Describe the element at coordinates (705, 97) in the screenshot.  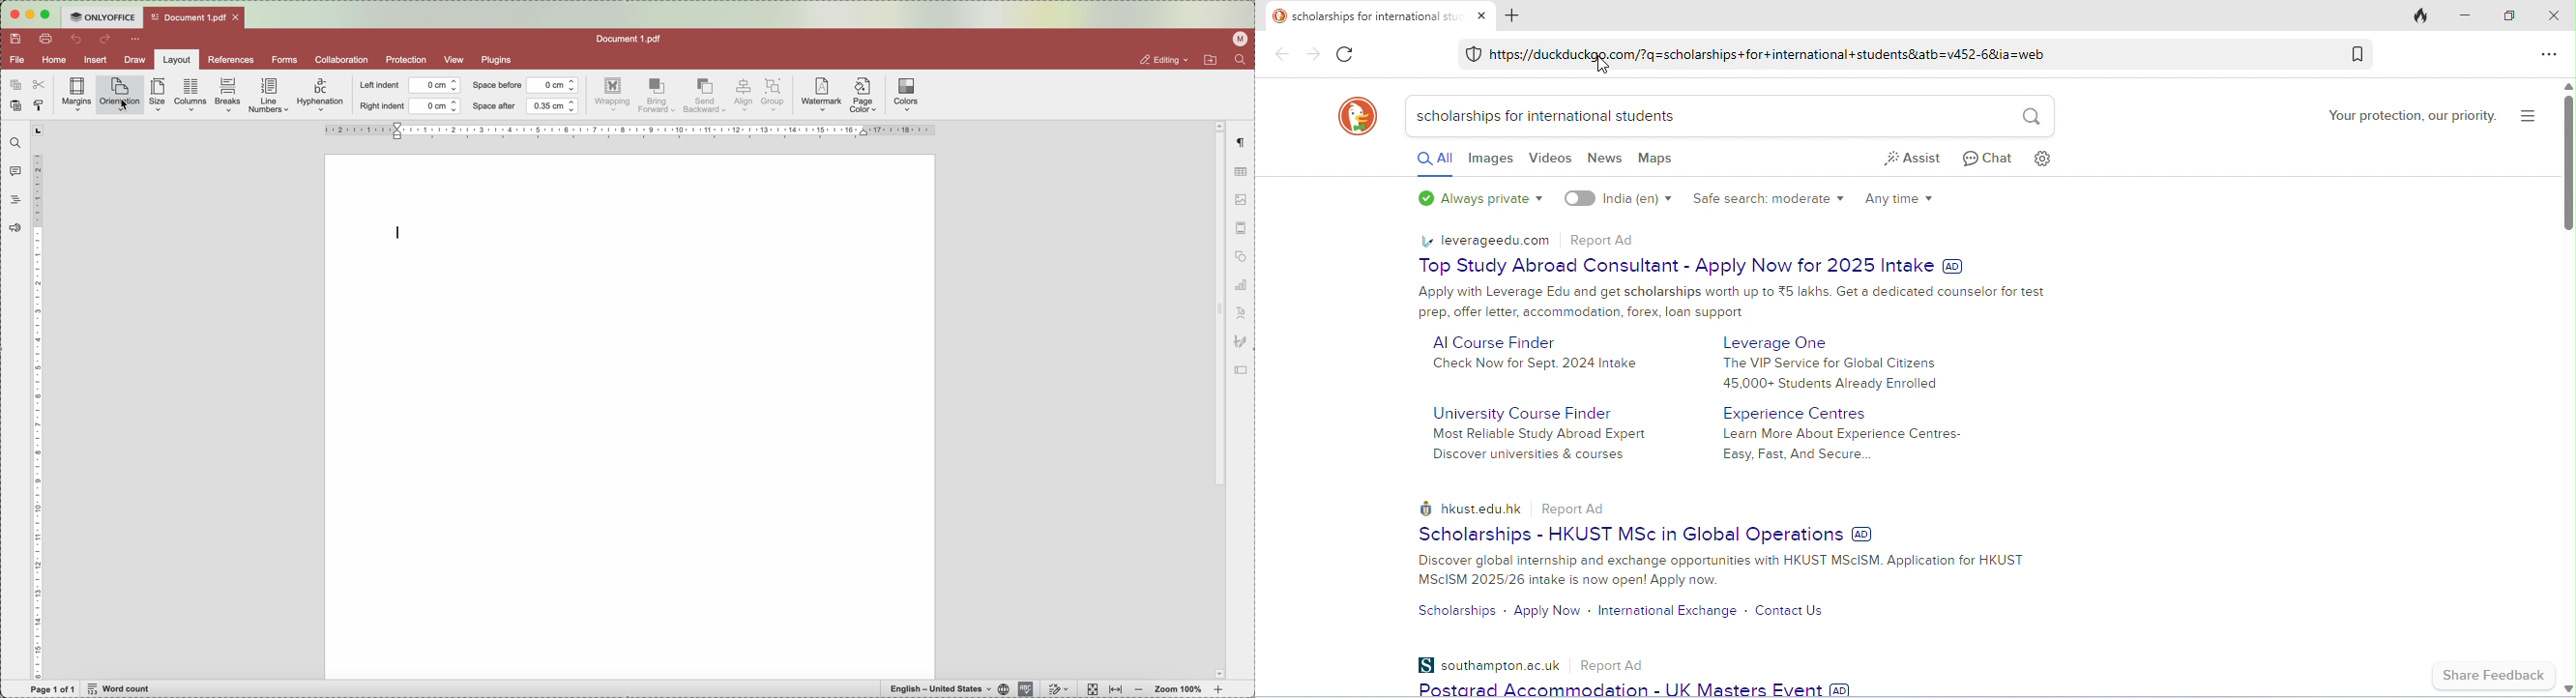
I see `send backward` at that location.